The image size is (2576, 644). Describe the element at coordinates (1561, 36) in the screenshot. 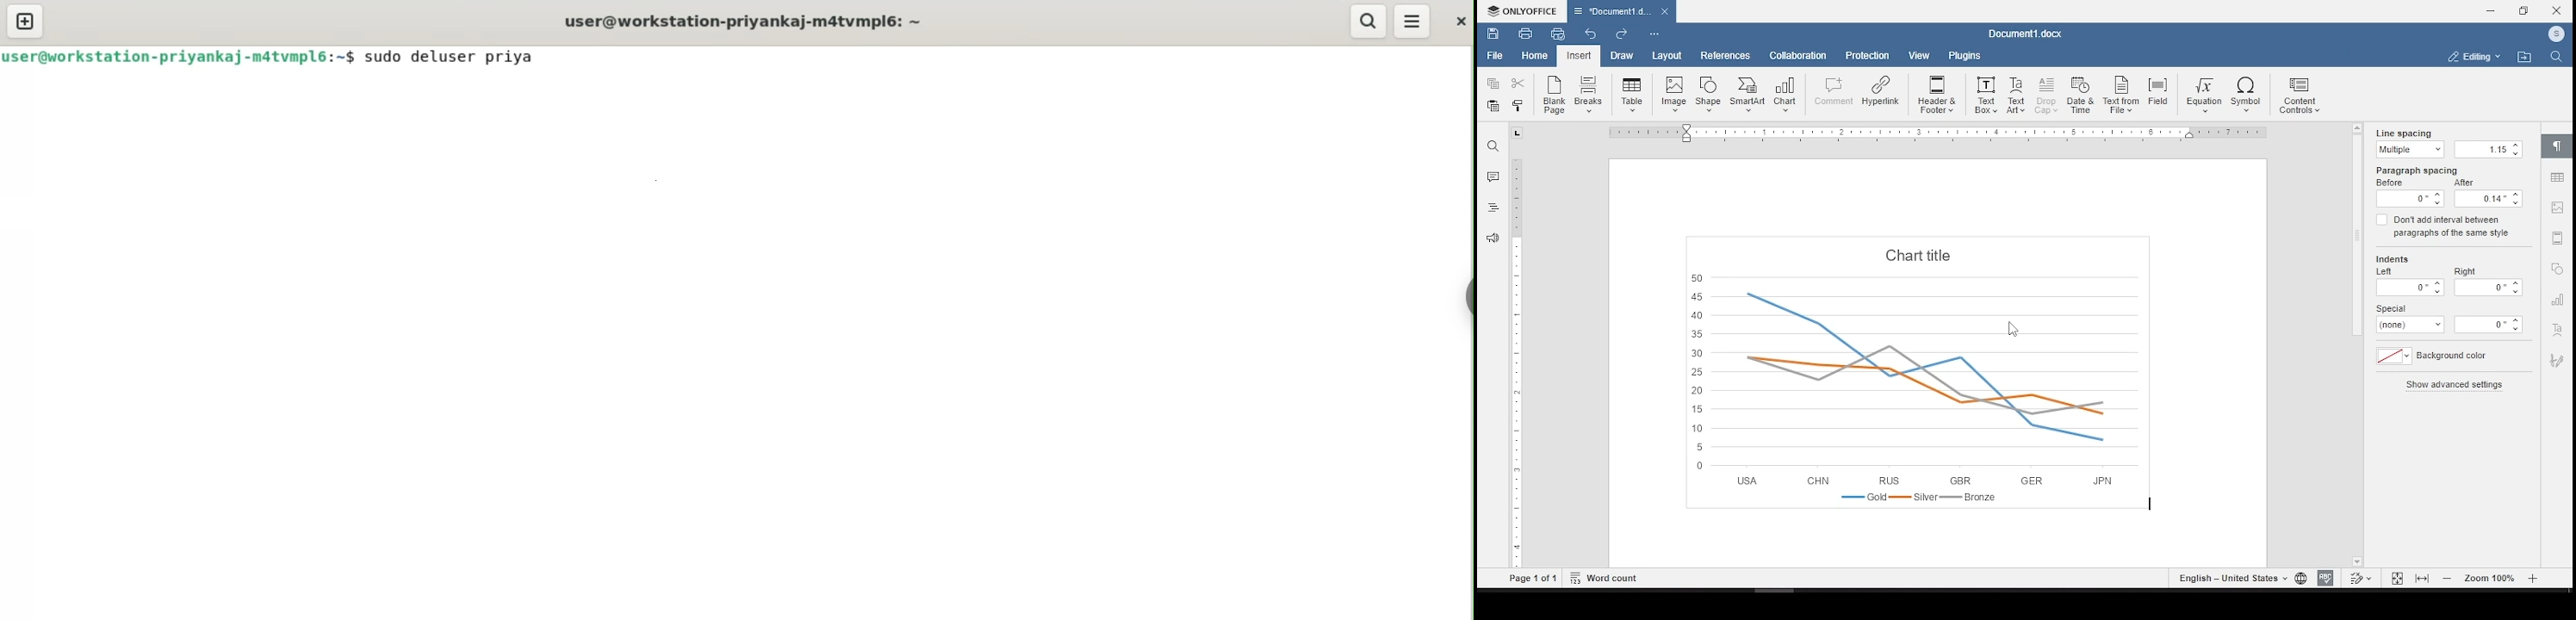

I see `quick print` at that location.